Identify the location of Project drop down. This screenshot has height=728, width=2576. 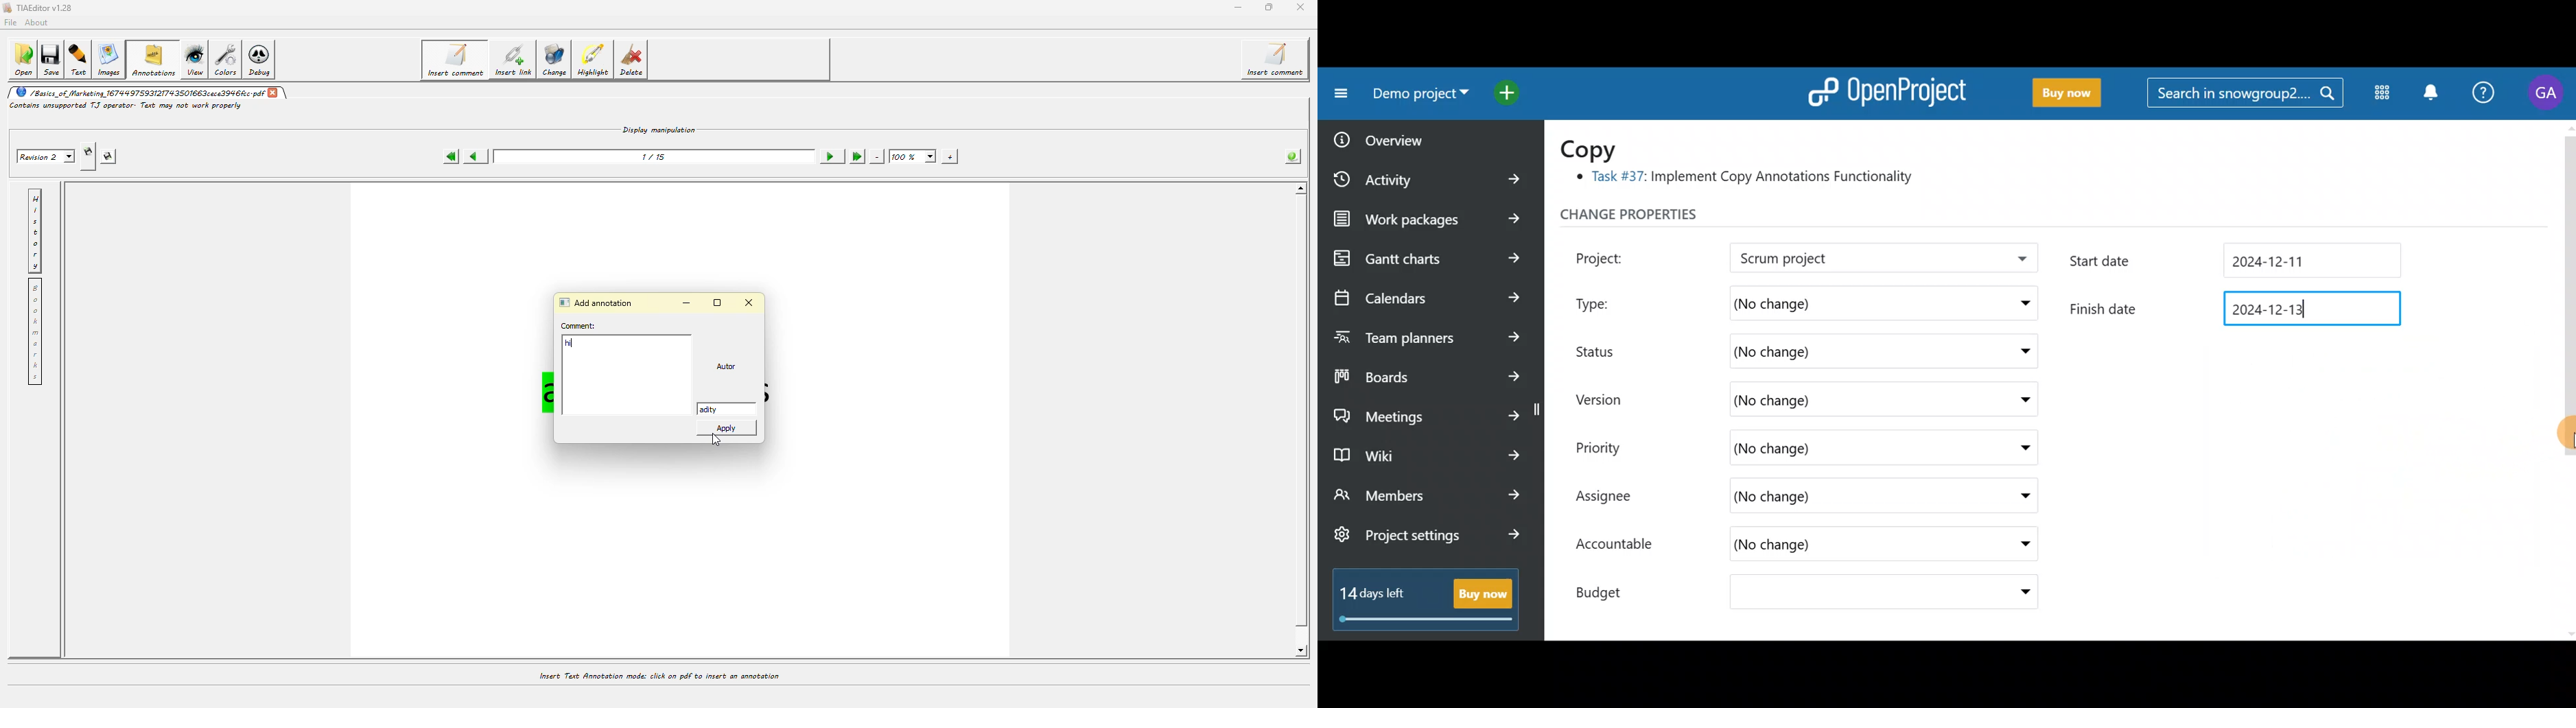
(2018, 262).